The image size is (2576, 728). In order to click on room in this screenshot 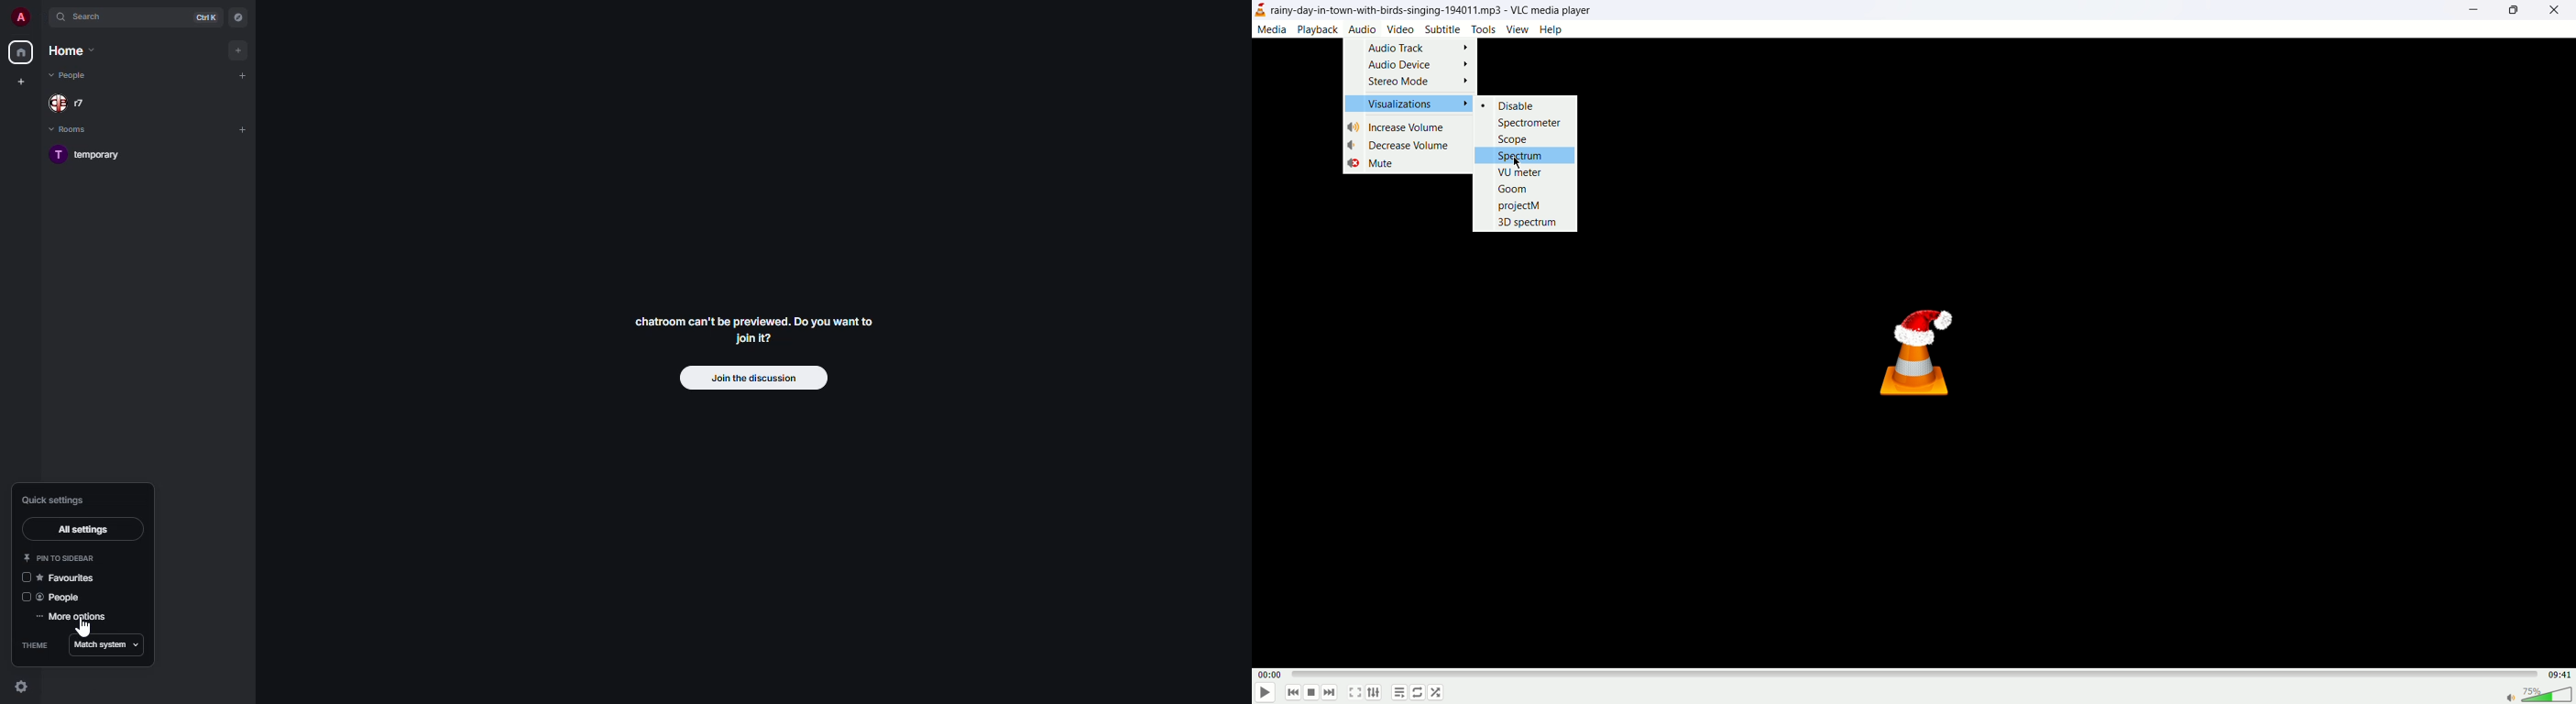, I will do `click(93, 158)`.